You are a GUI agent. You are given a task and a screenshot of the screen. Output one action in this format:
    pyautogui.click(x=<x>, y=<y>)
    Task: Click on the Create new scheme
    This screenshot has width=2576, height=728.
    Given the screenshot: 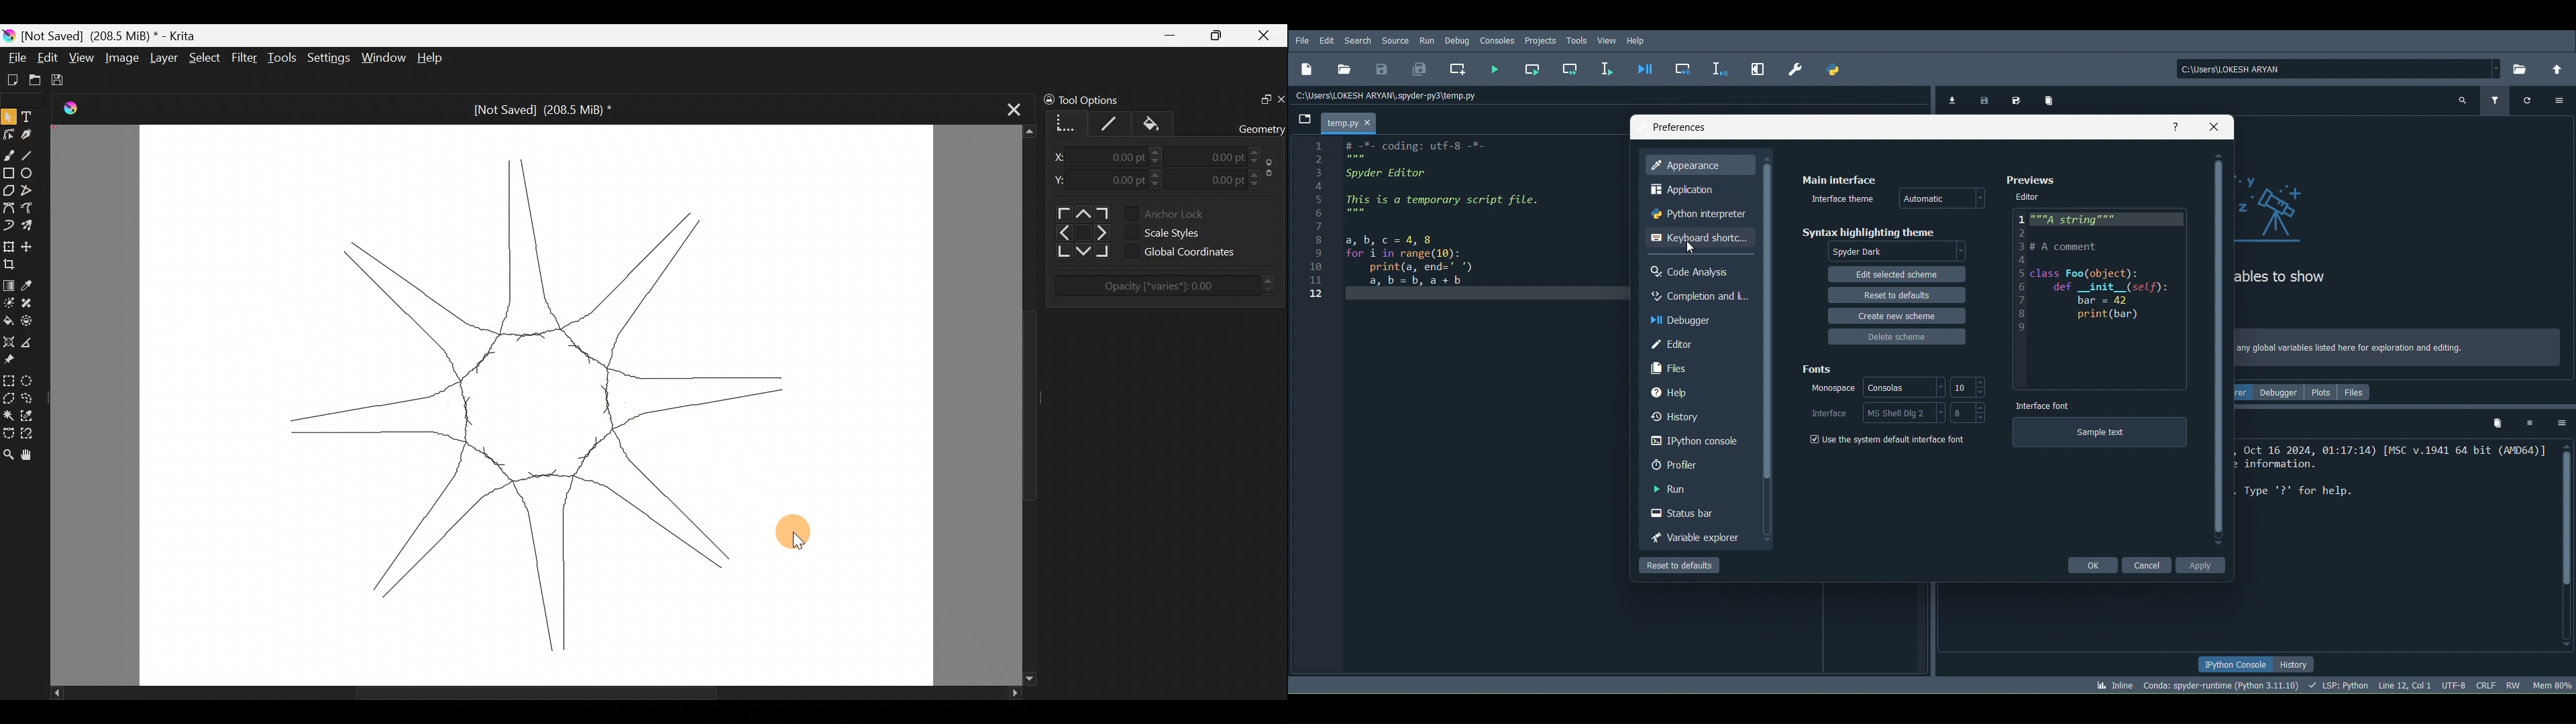 What is the action you would take?
    pyautogui.click(x=1899, y=317)
    